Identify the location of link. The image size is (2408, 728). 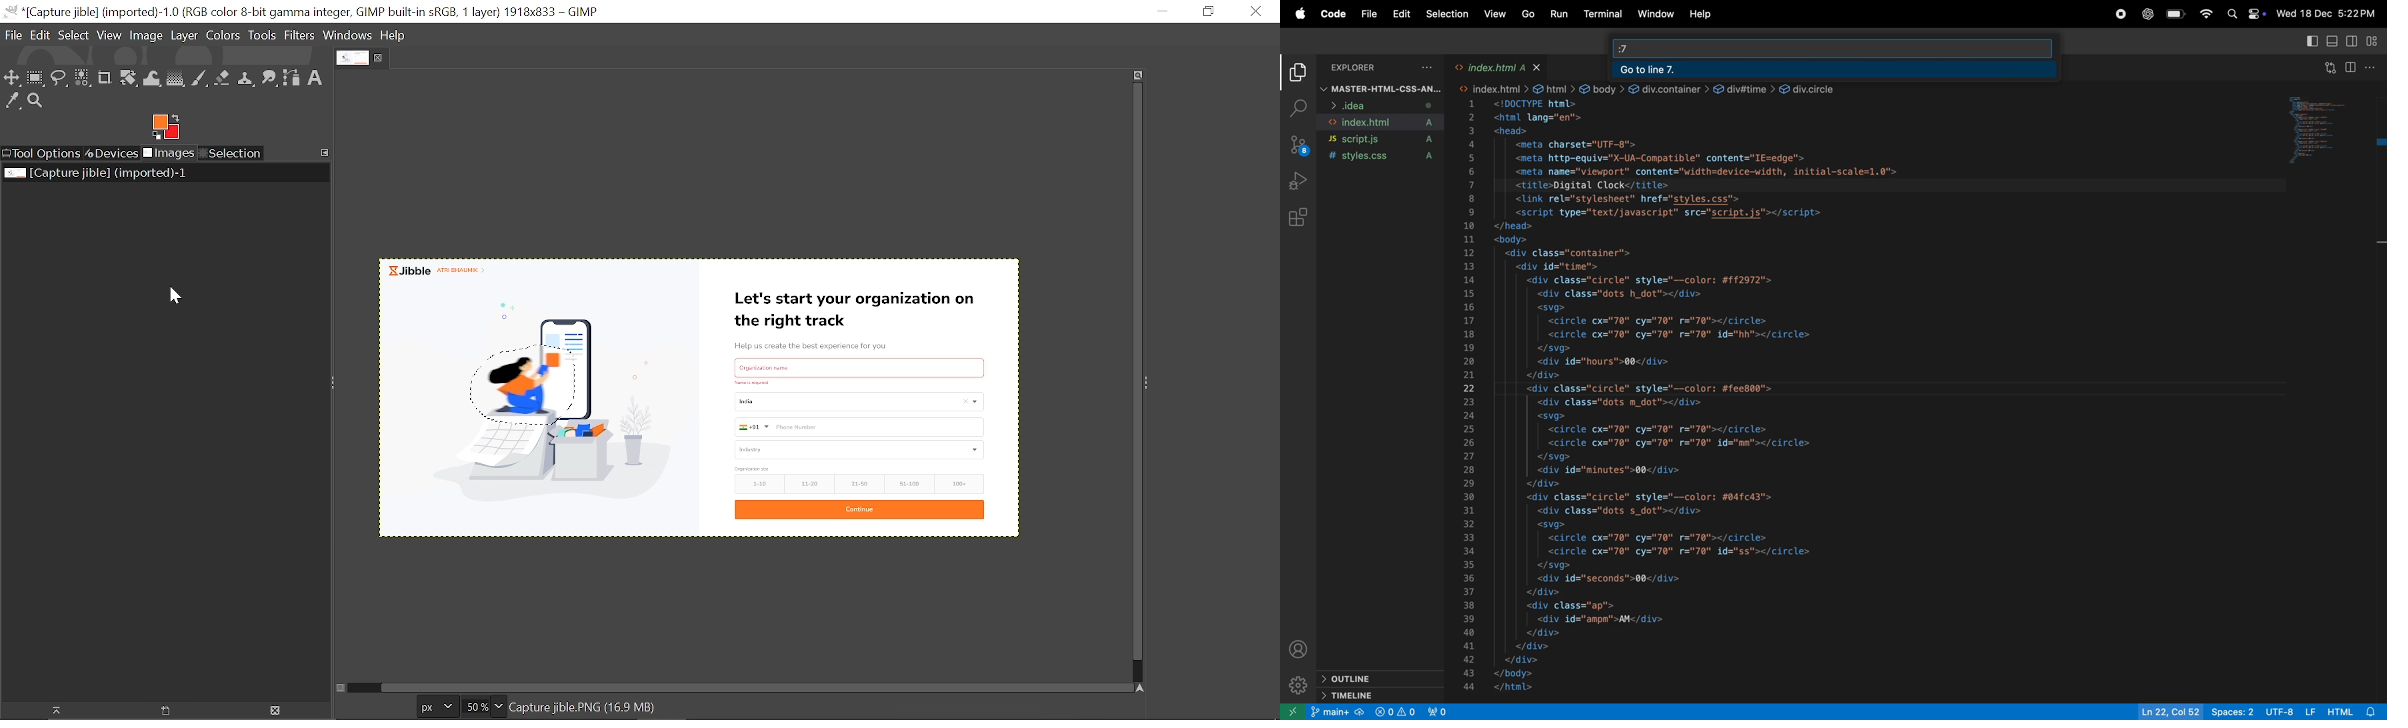
(1670, 87).